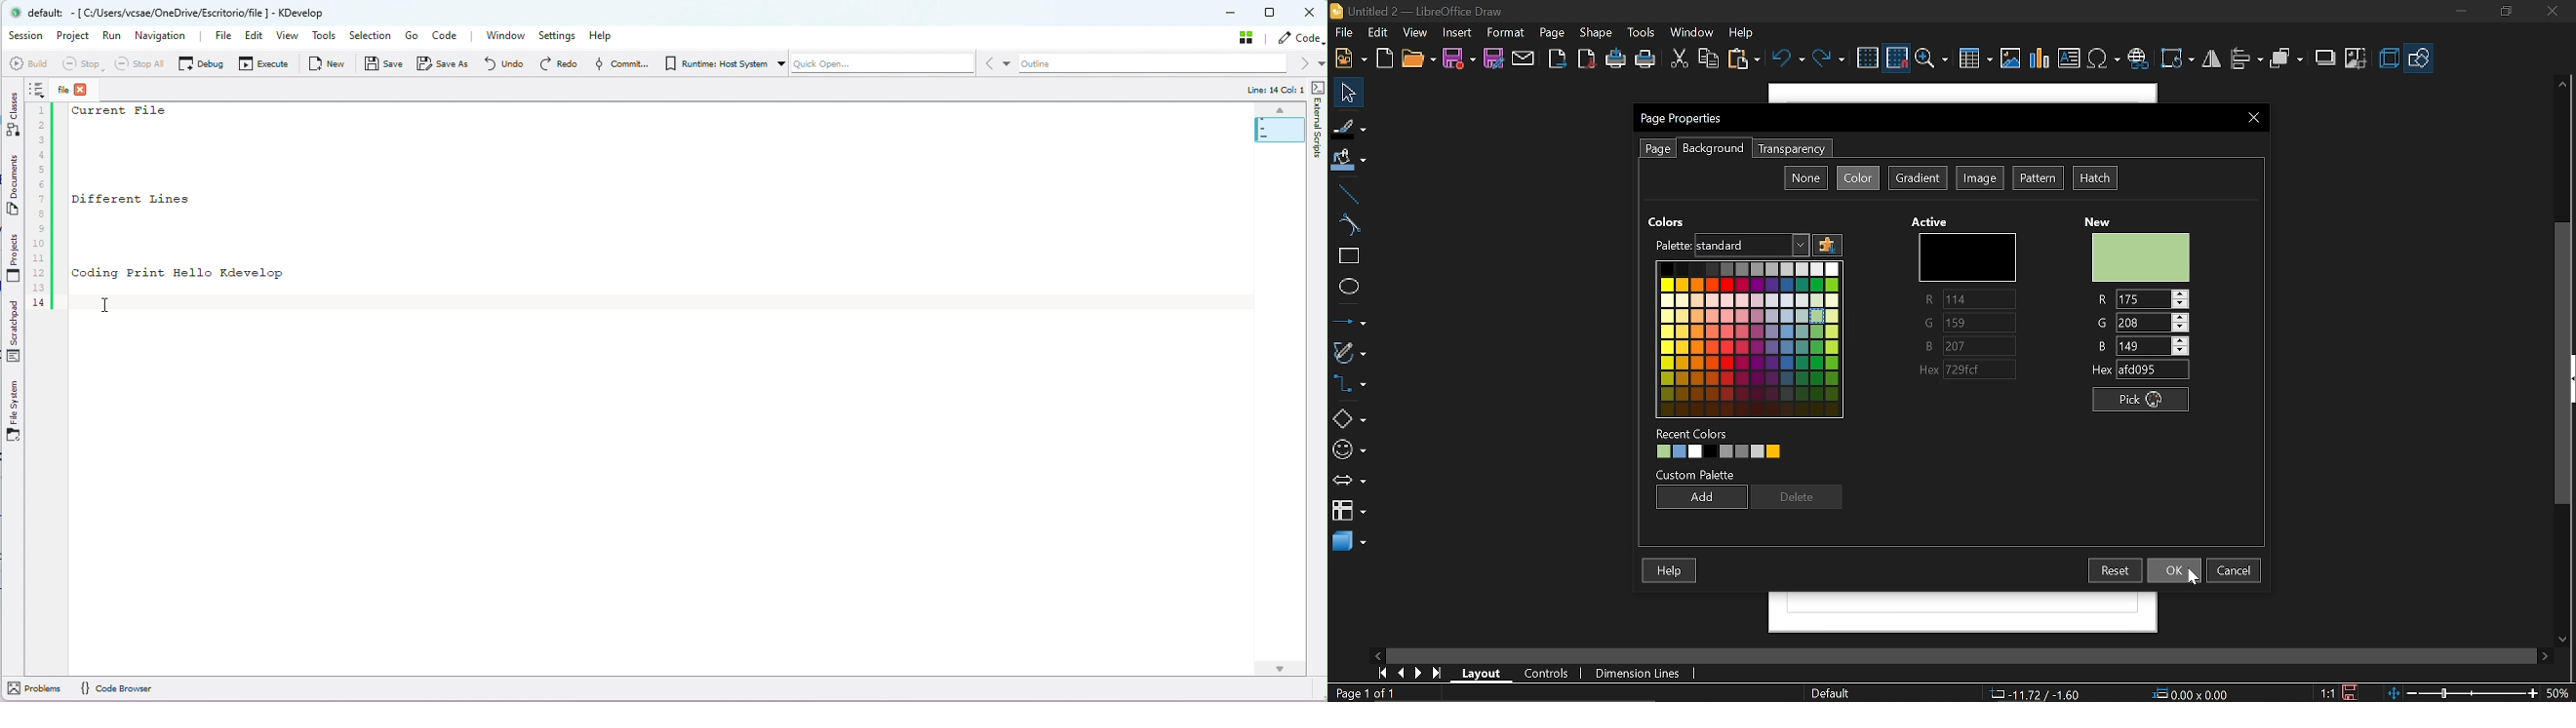 This screenshot has height=728, width=2576. Describe the element at coordinates (2117, 570) in the screenshot. I see `Reset` at that location.